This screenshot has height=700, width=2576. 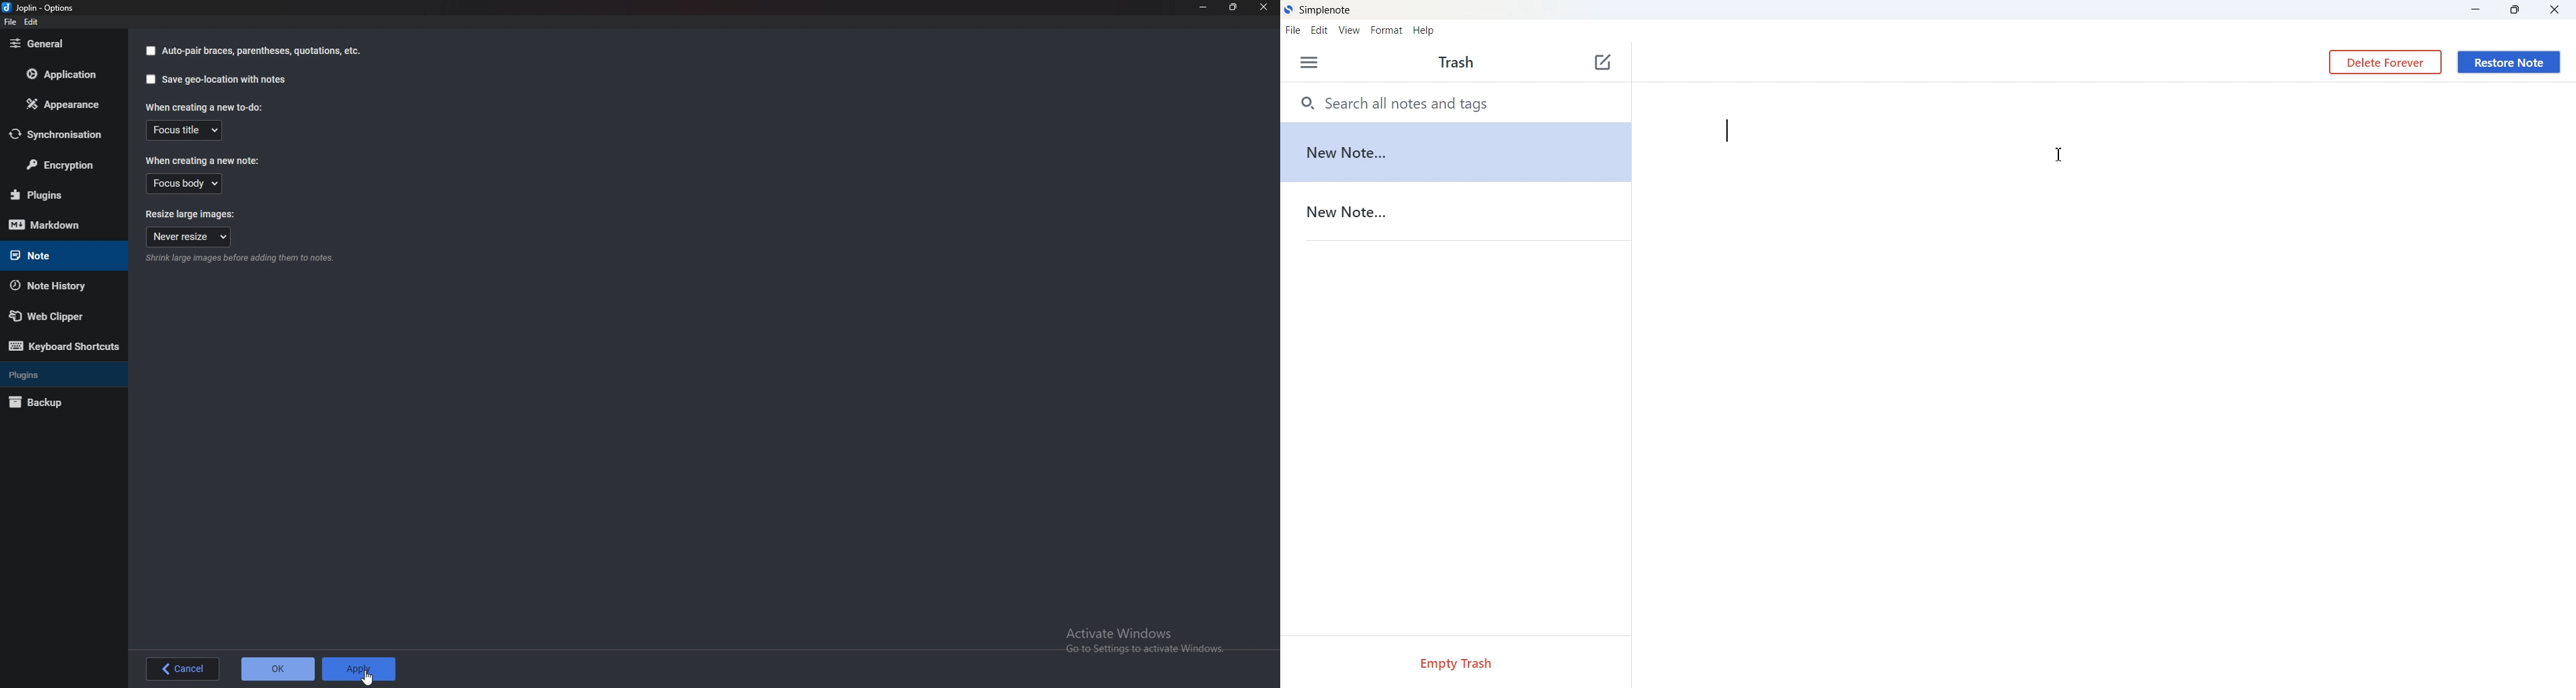 What do you see at coordinates (1147, 640) in the screenshot?
I see `Activate Windows
Go to Settings to activate Windows.` at bounding box center [1147, 640].